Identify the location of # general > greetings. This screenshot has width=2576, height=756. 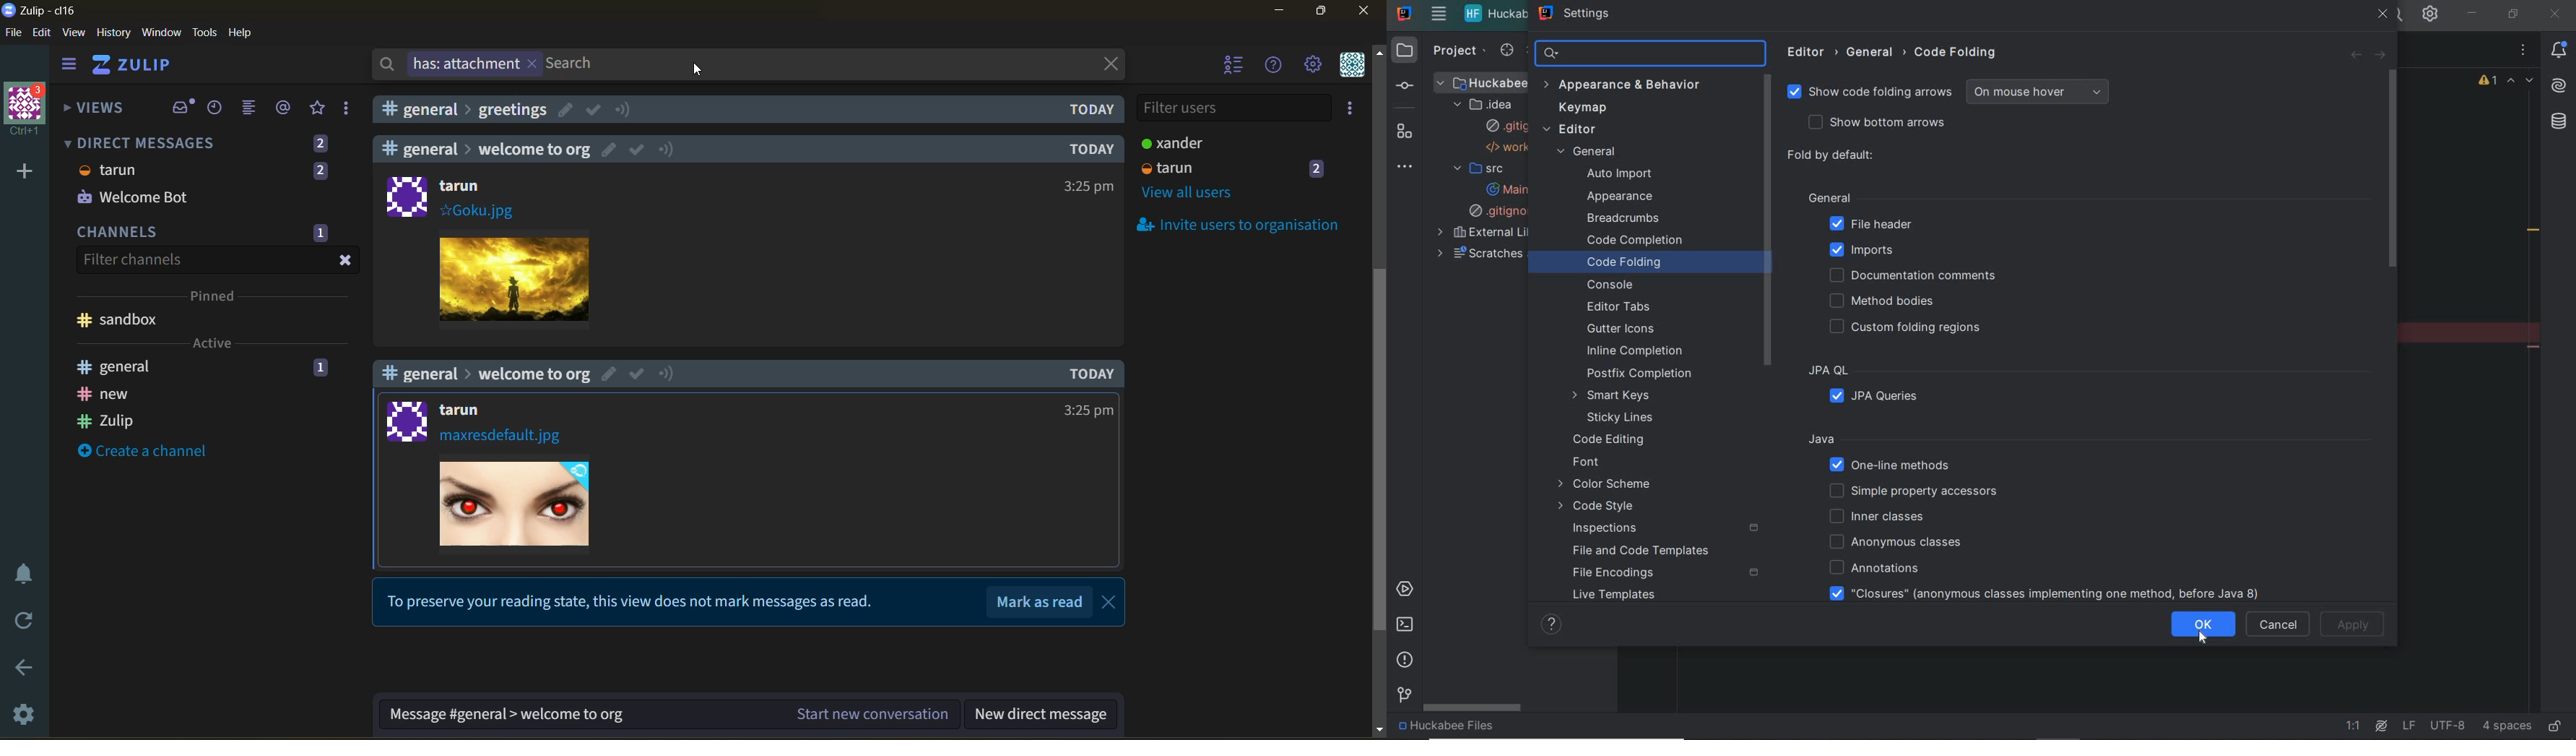
(467, 110).